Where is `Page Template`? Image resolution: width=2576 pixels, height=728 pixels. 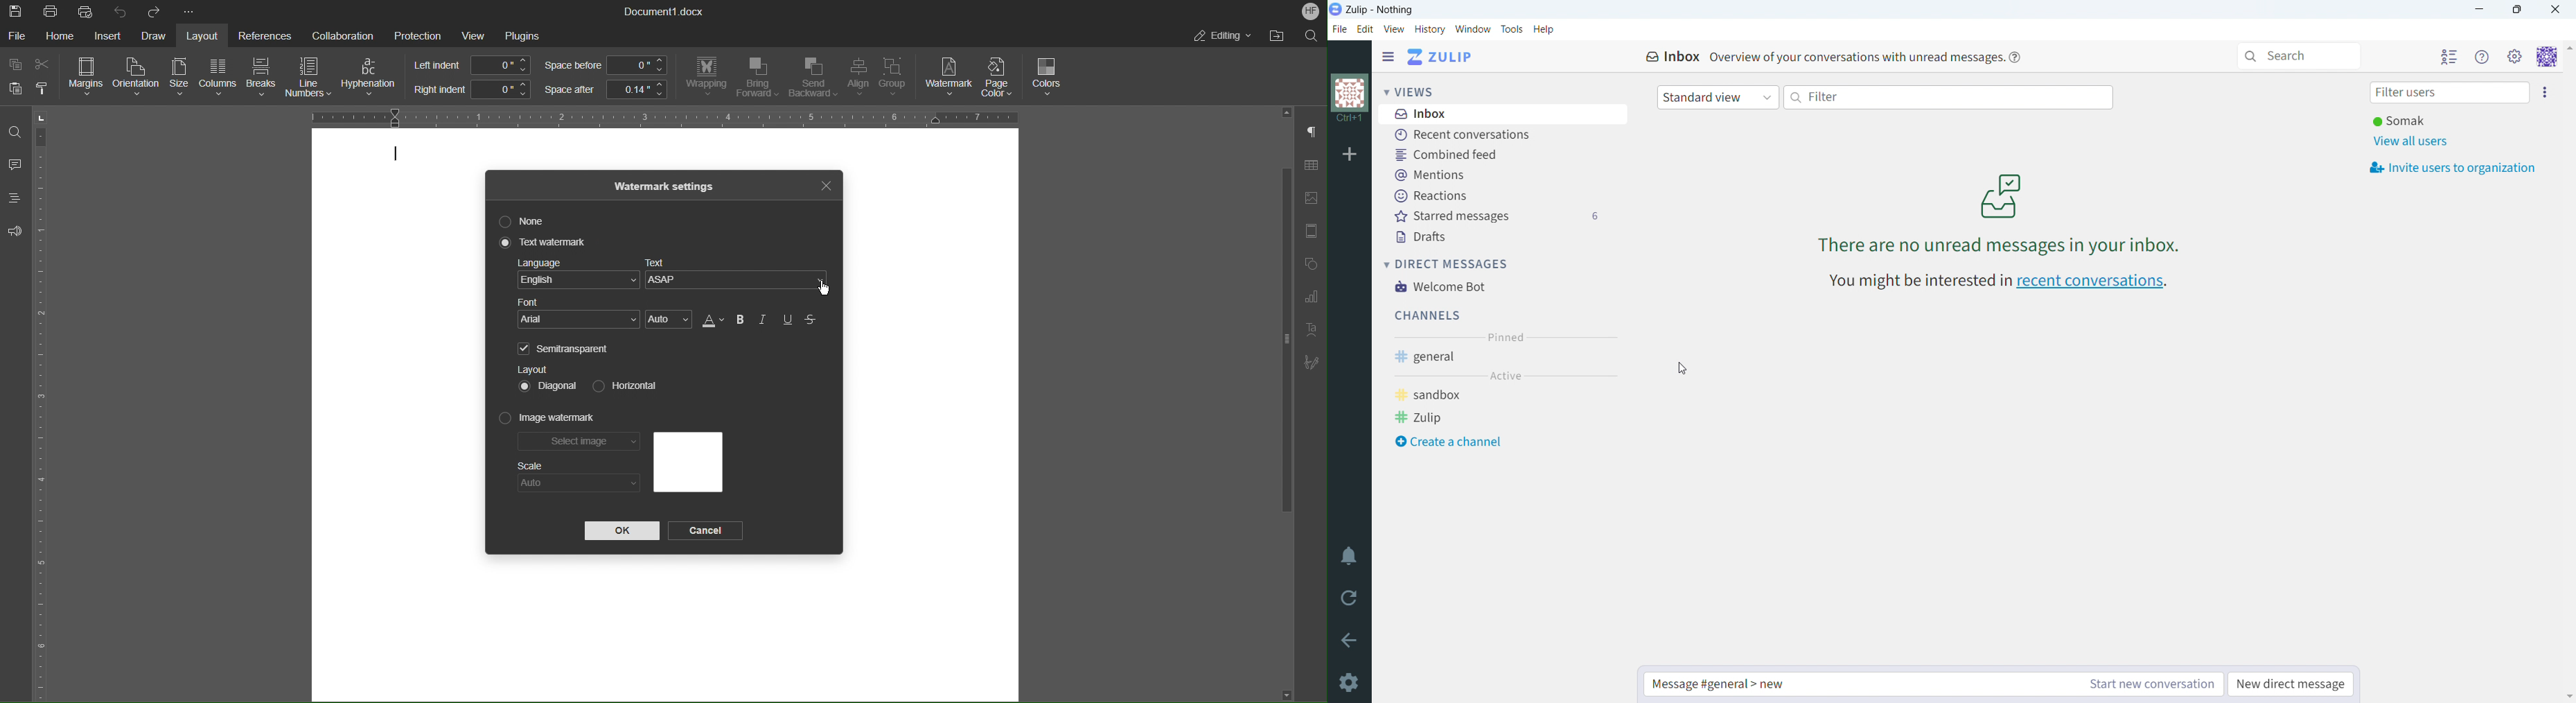 Page Template is located at coordinates (1310, 232).